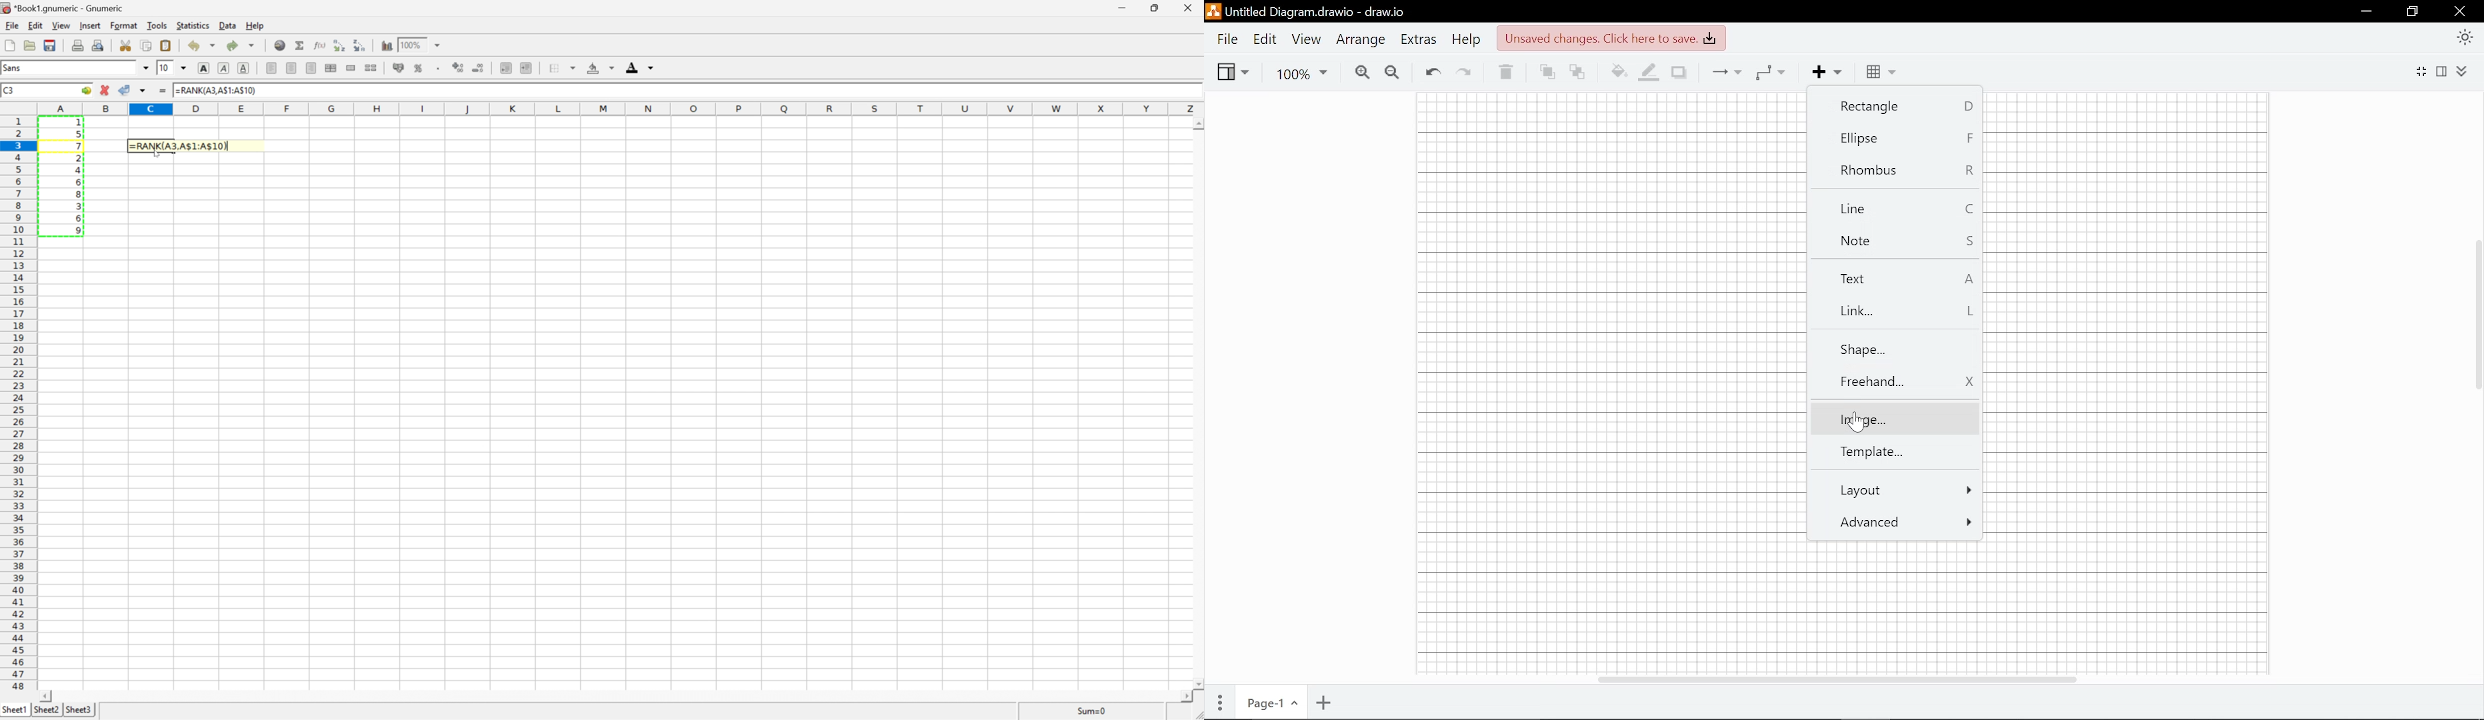 Image resolution: width=2492 pixels, height=728 pixels. Describe the element at coordinates (243, 68) in the screenshot. I see `underline` at that location.